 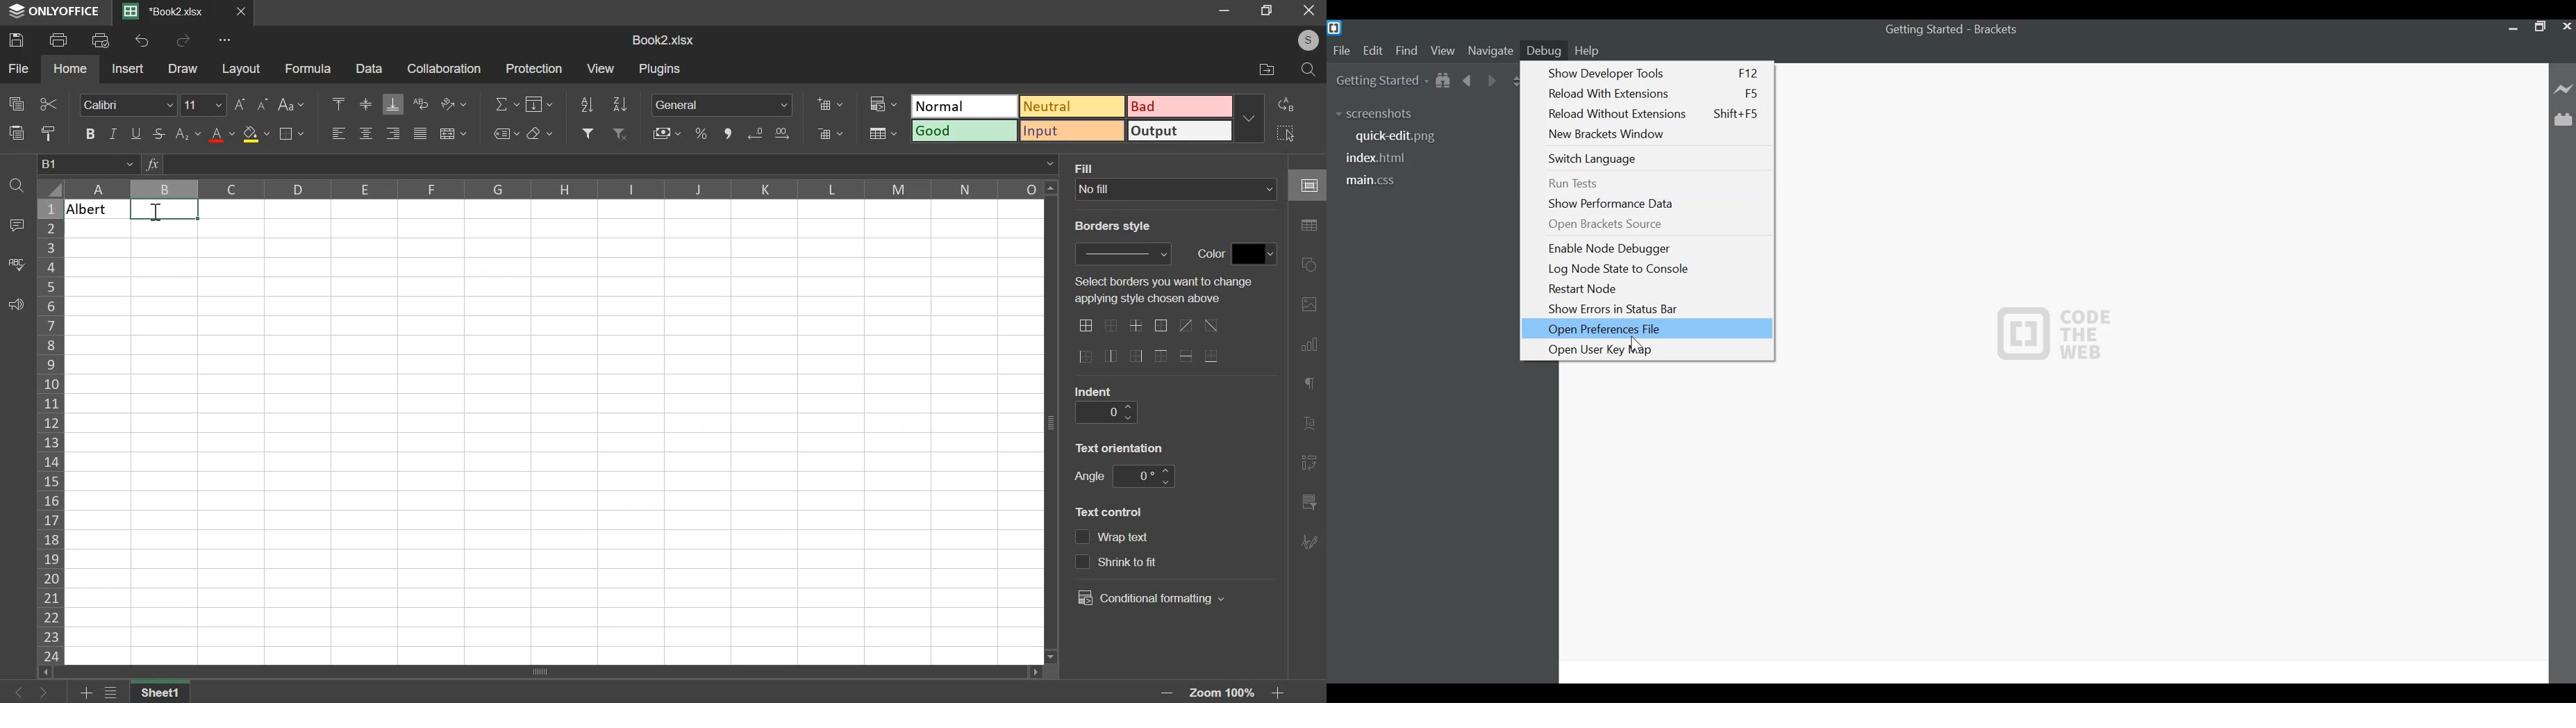 I want to click on Show Performance Window, so click(x=1610, y=204).